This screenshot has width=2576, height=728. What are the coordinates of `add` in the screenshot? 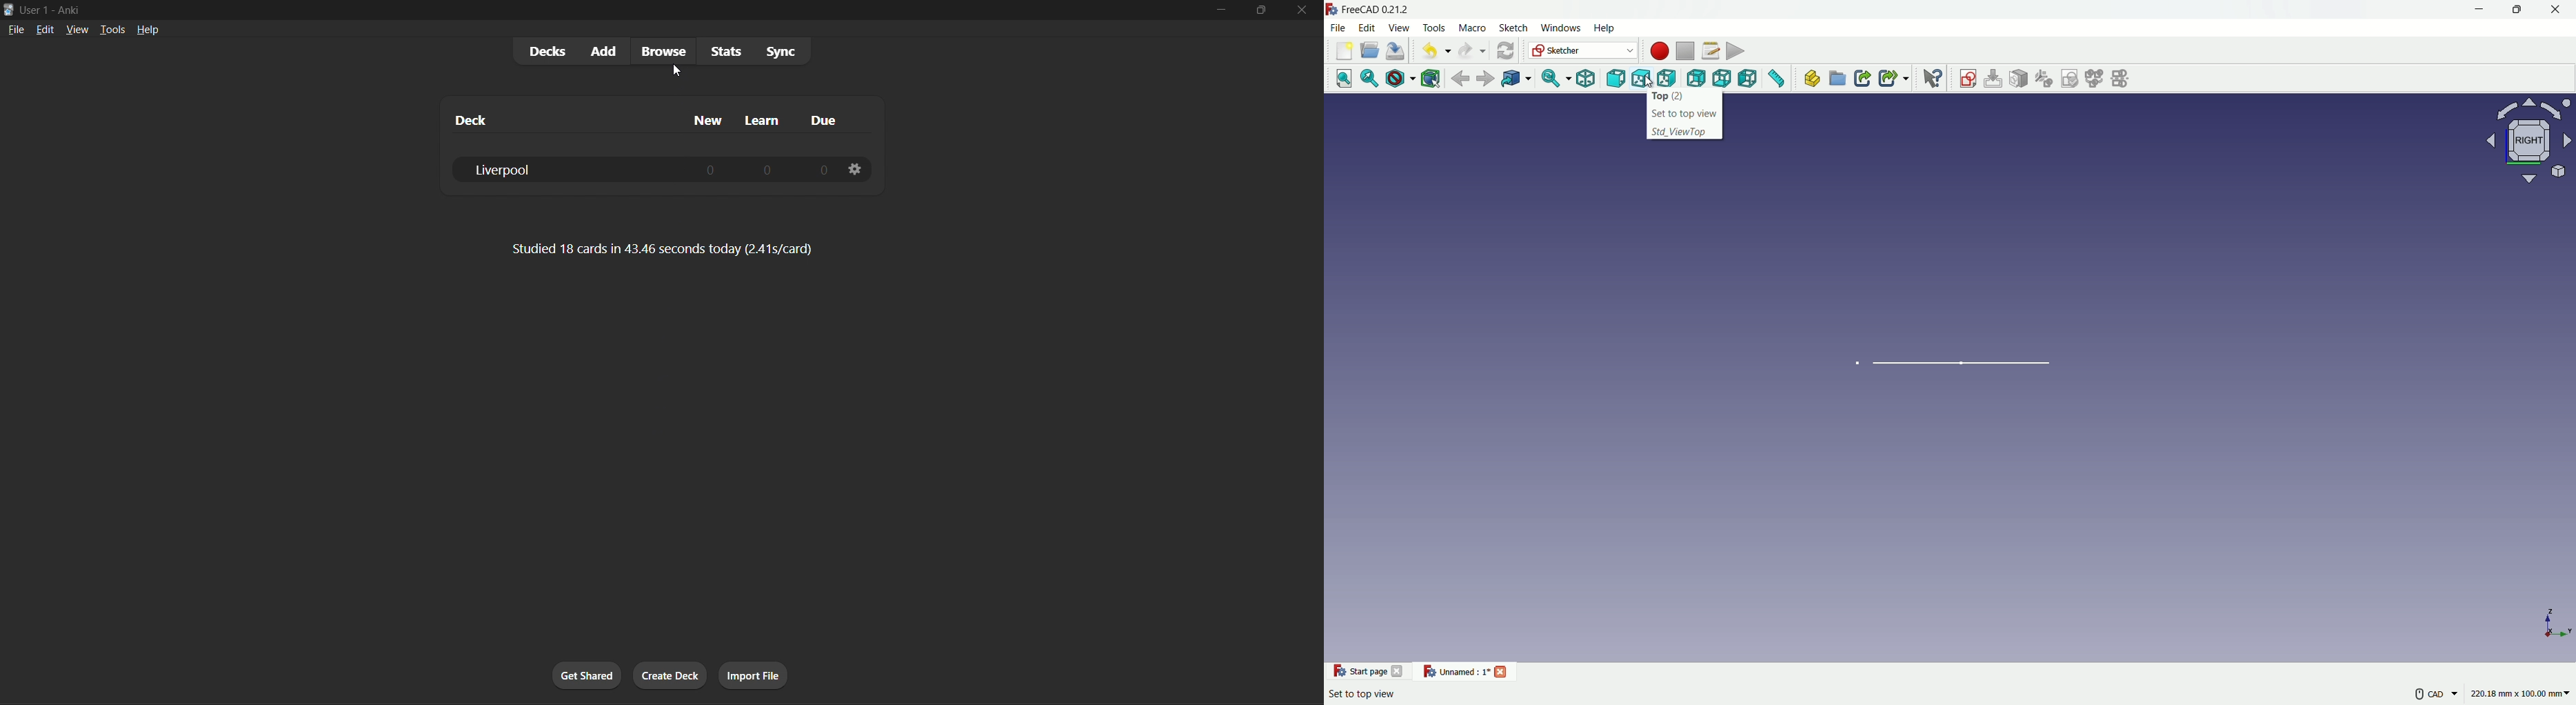 It's located at (604, 50).